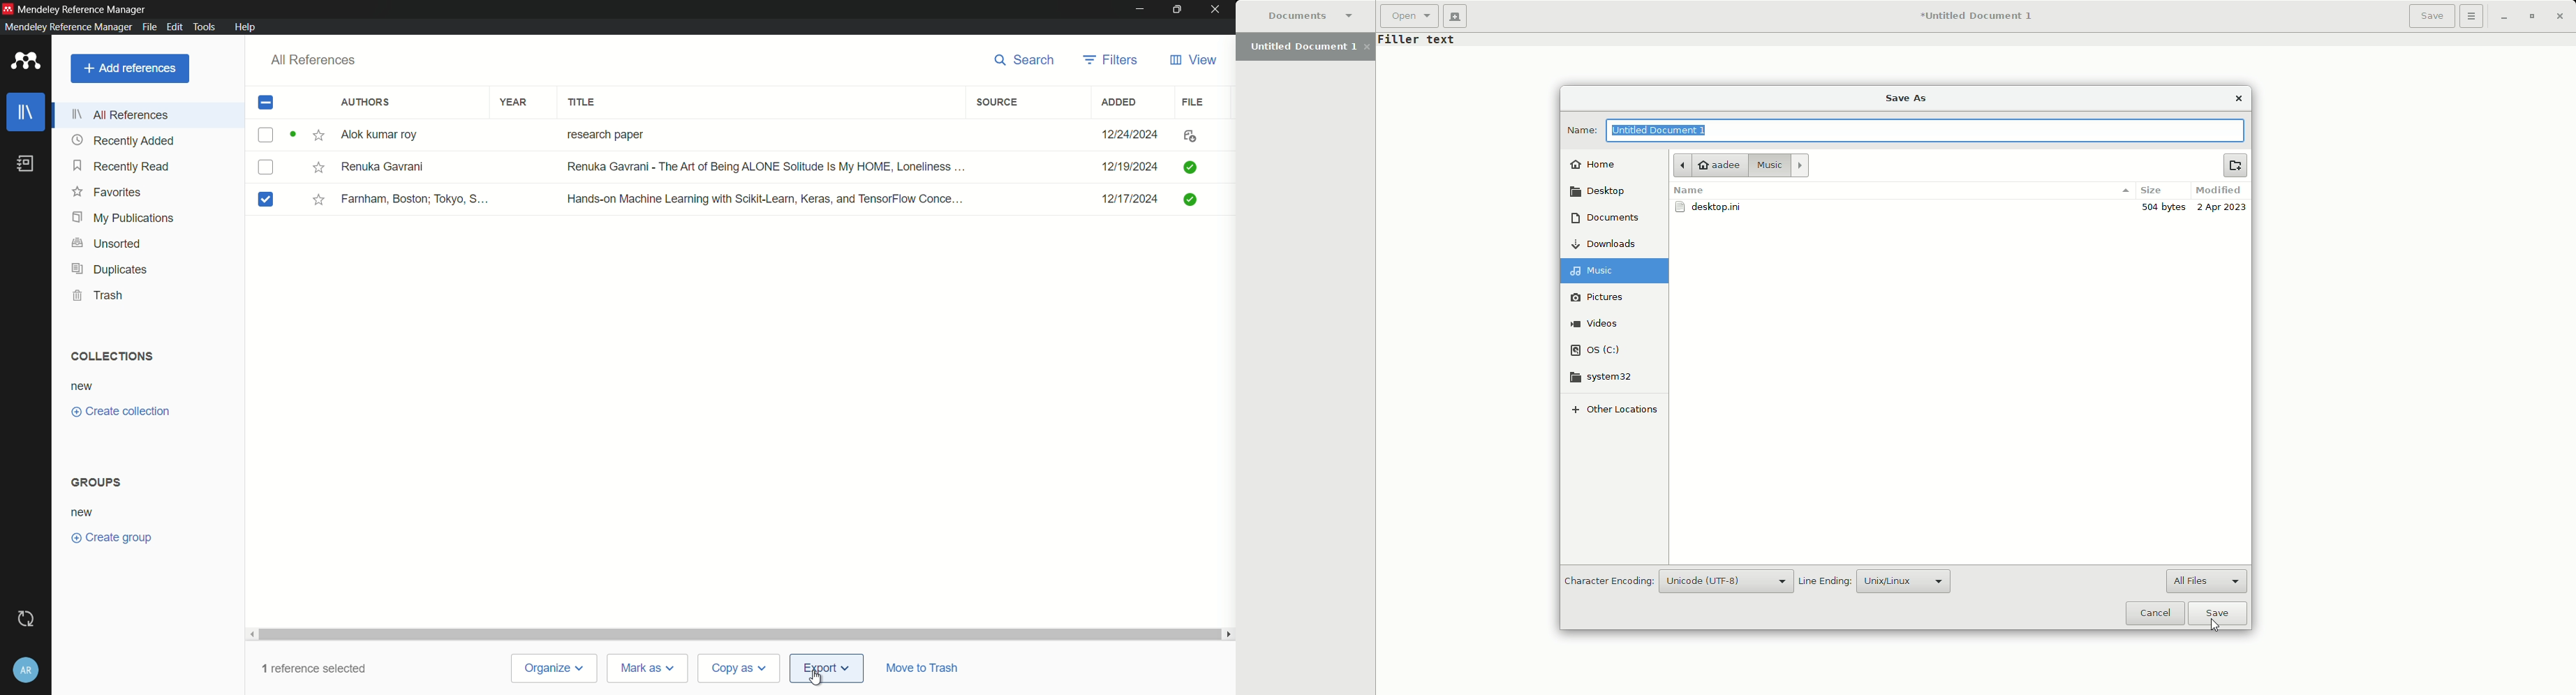 The image size is (2576, 700). What do you see at coordinates (1218, 9) in the screenshot?
I see `close app` at bounding box center [1218, 9].